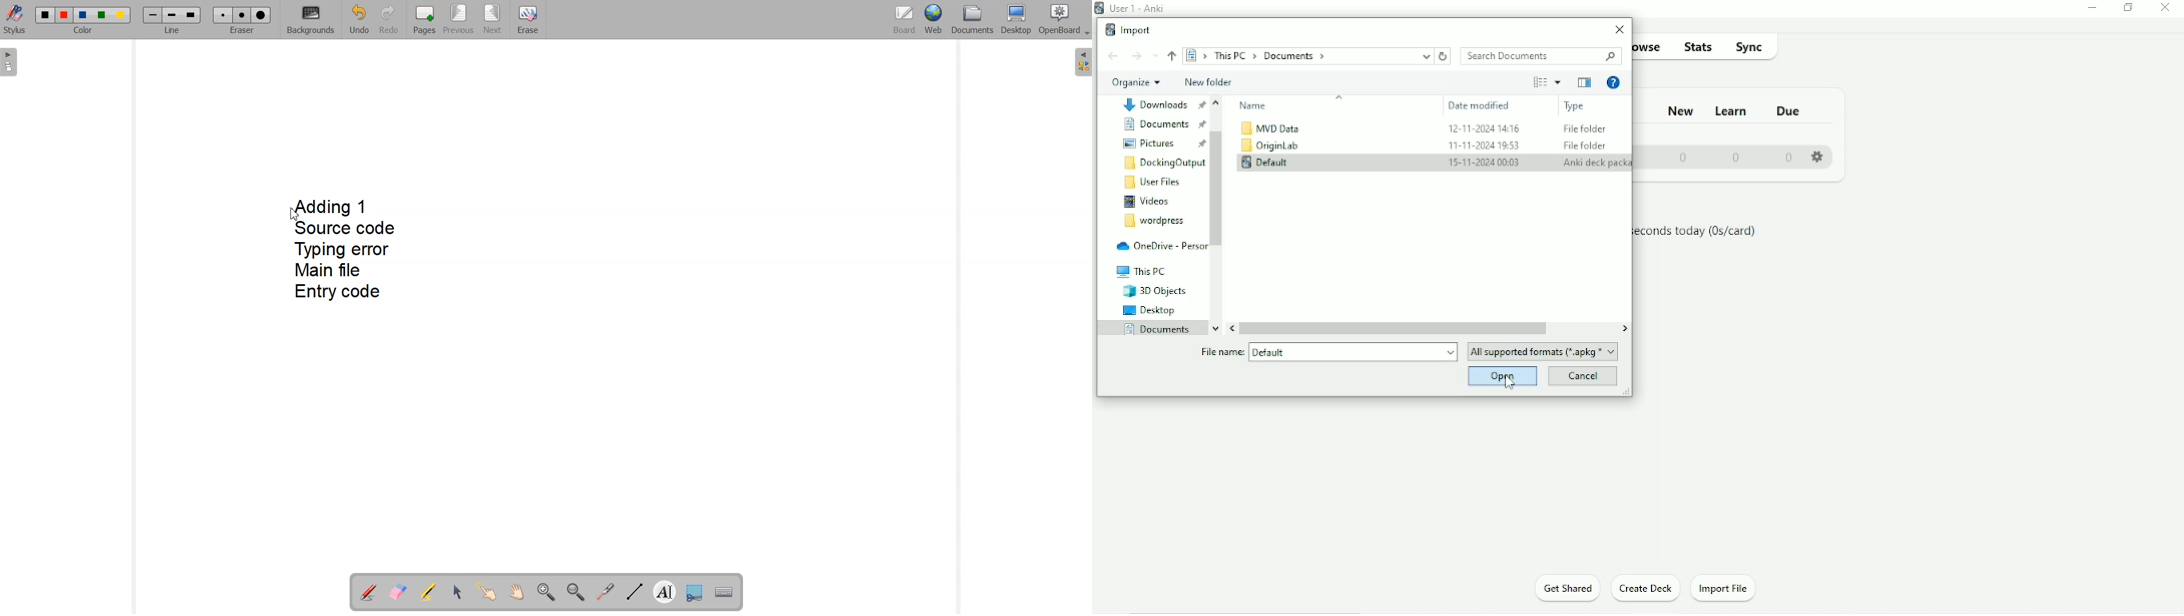 This screenshot has width=2184, height=616. What do you see at coordinates (1584, 83) in the screenshot?
I see `Show the previous pane` at bounding box center [1584, 83].